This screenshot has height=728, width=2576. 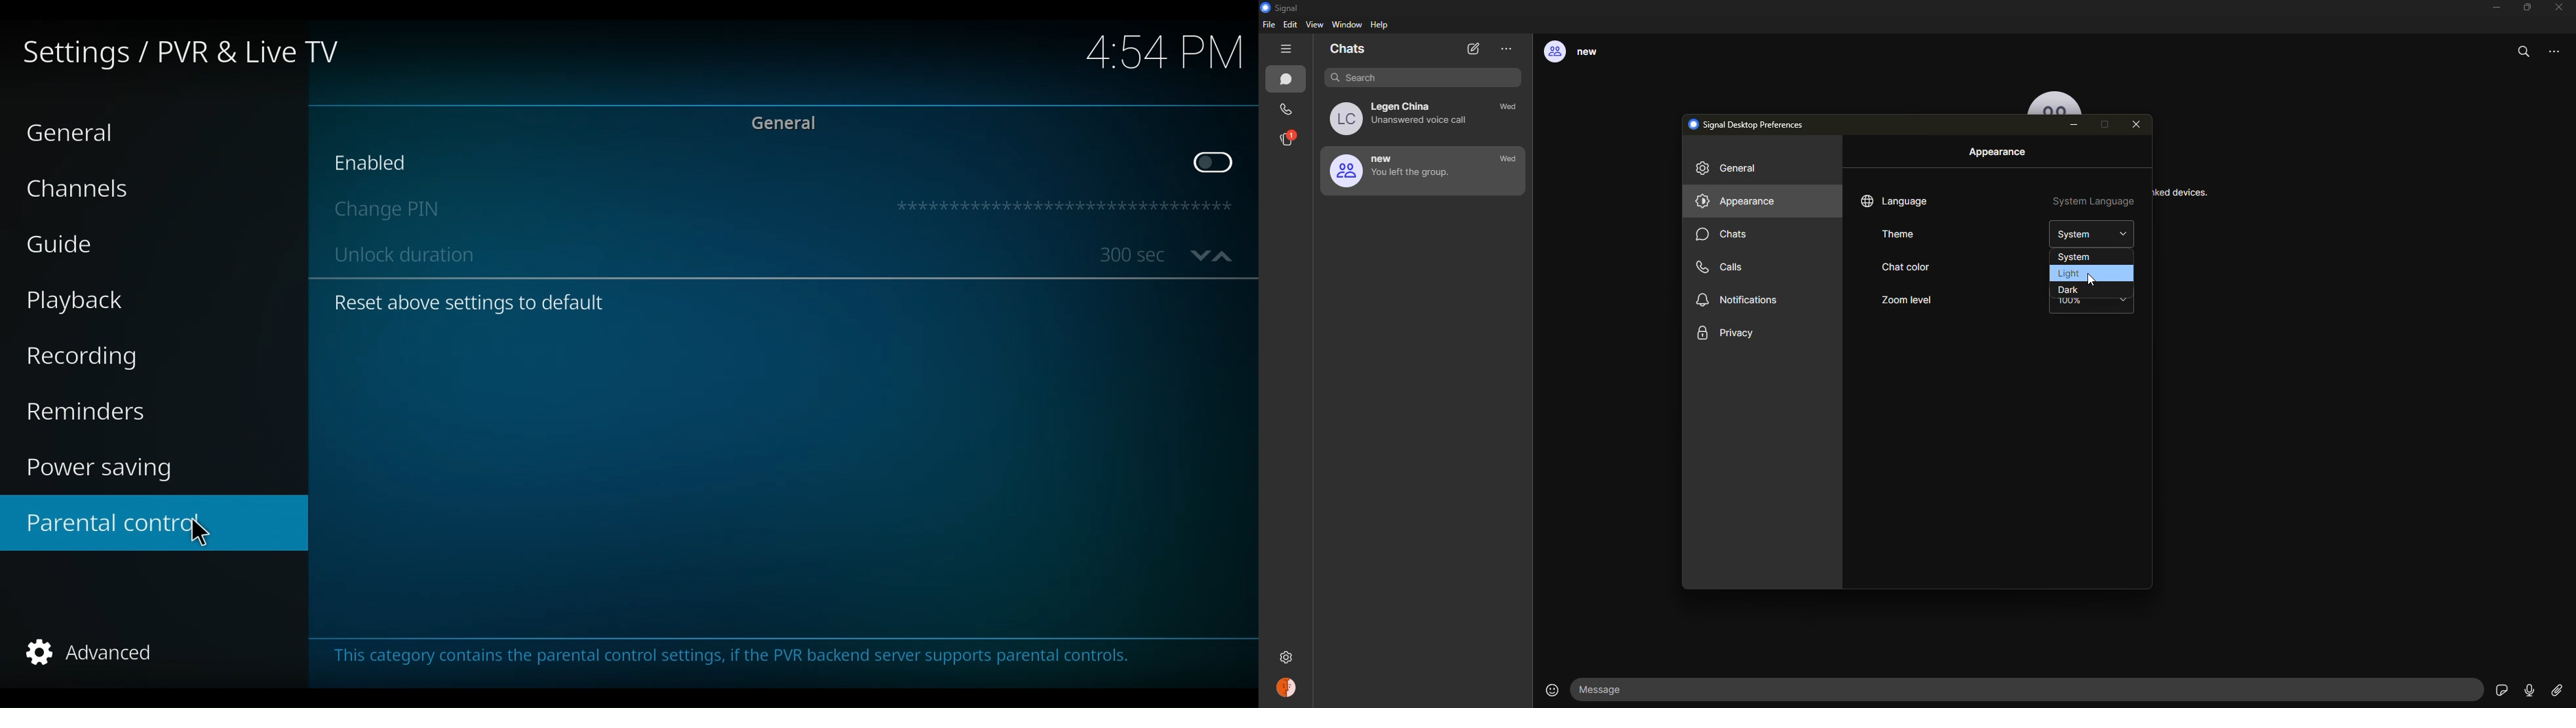 I want to click on minimize, so click(x=2076, y=126).